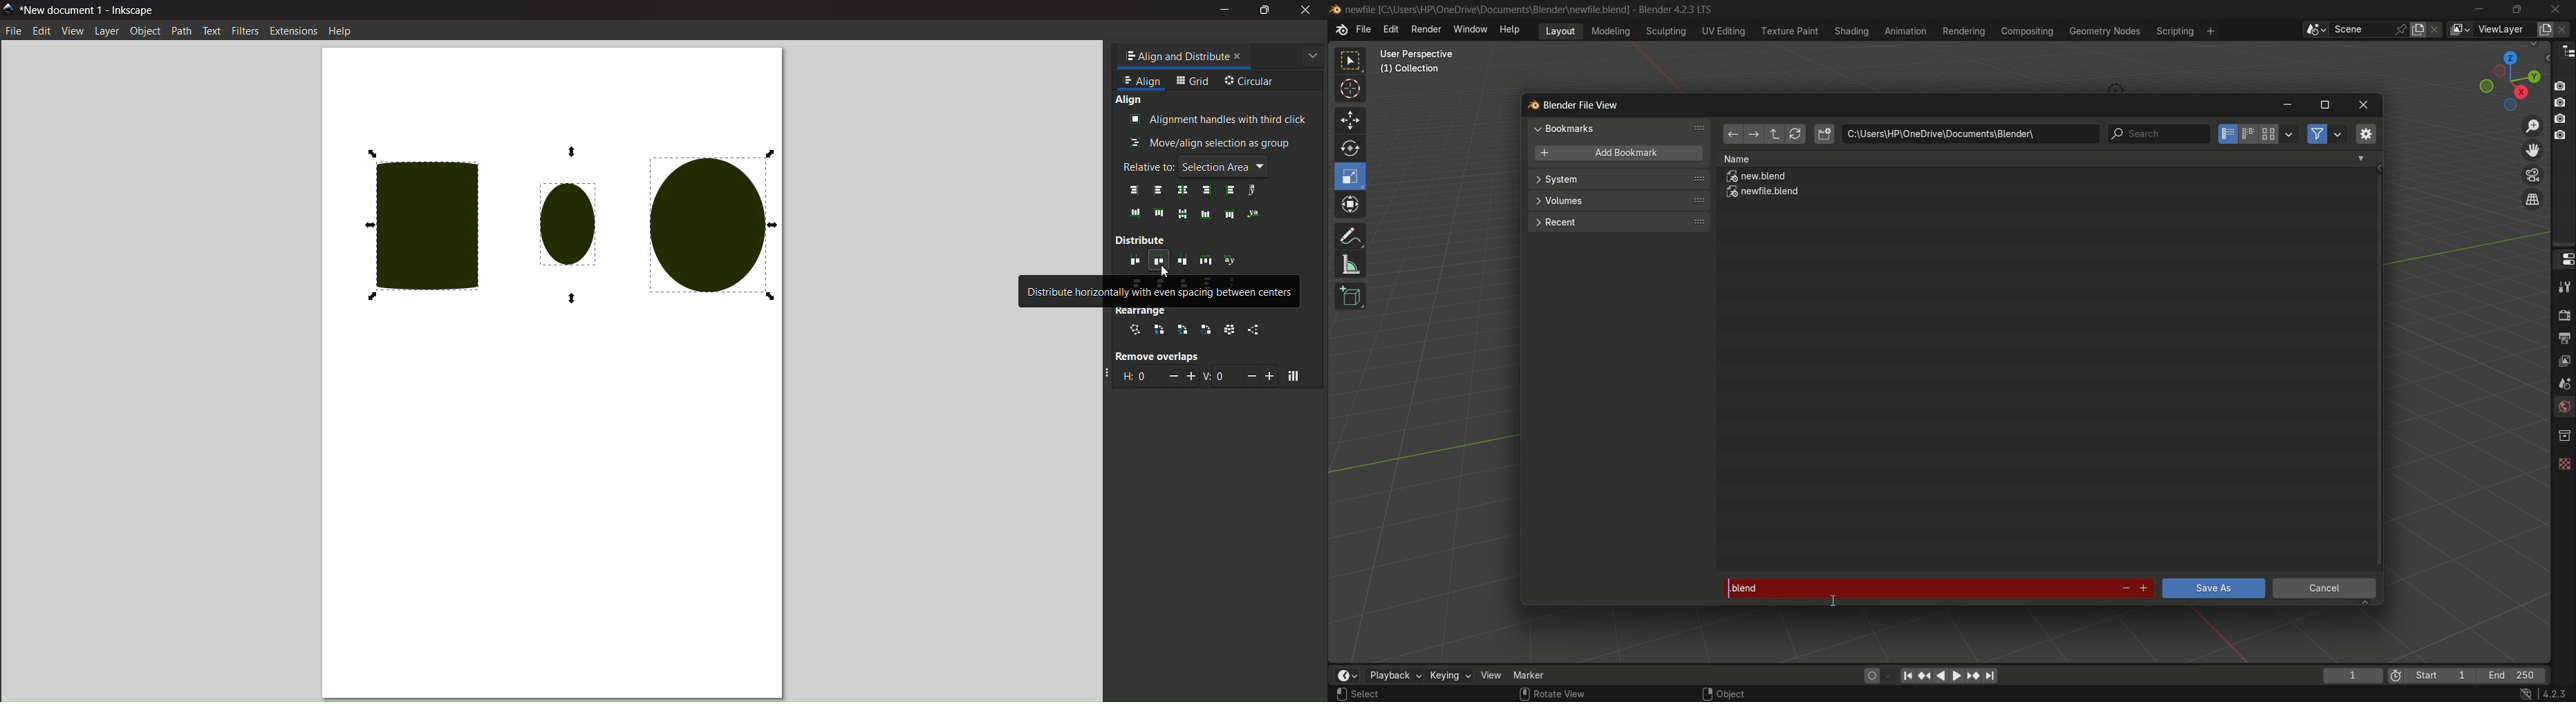  Describe the element at coordinates (15, 32) in the screenshot. I see `file` at that location.